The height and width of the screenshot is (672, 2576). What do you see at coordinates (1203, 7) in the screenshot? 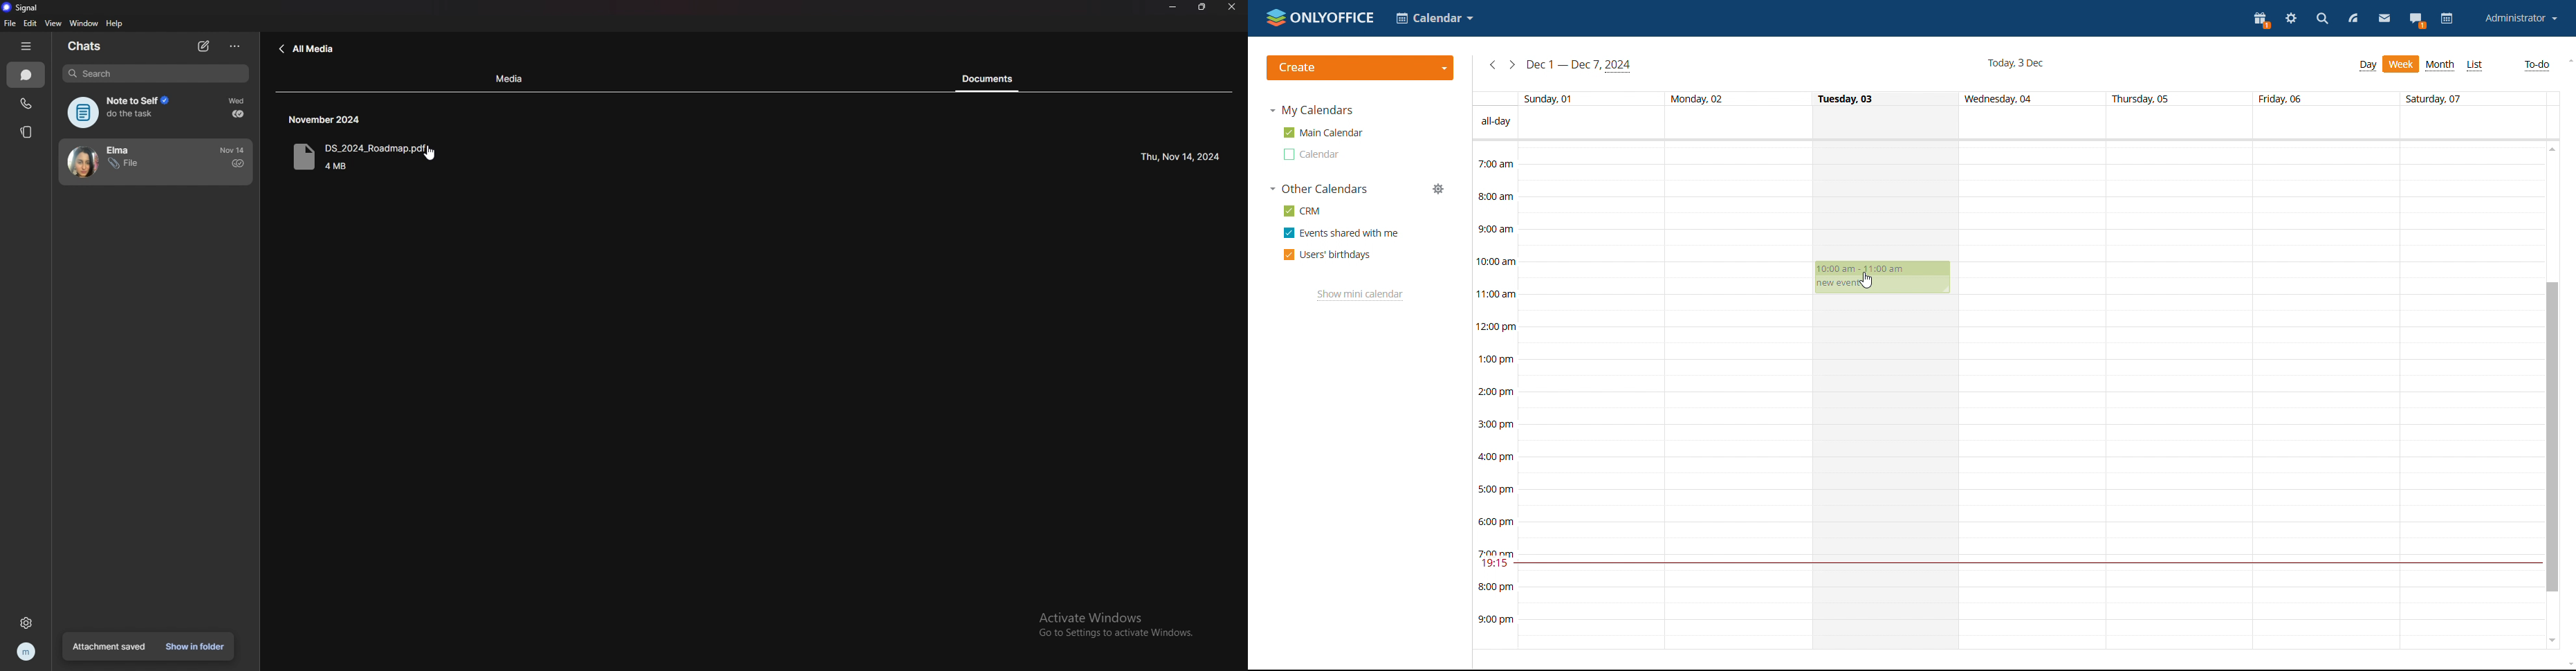
I see `resize` at bounding box center [1203, 7].